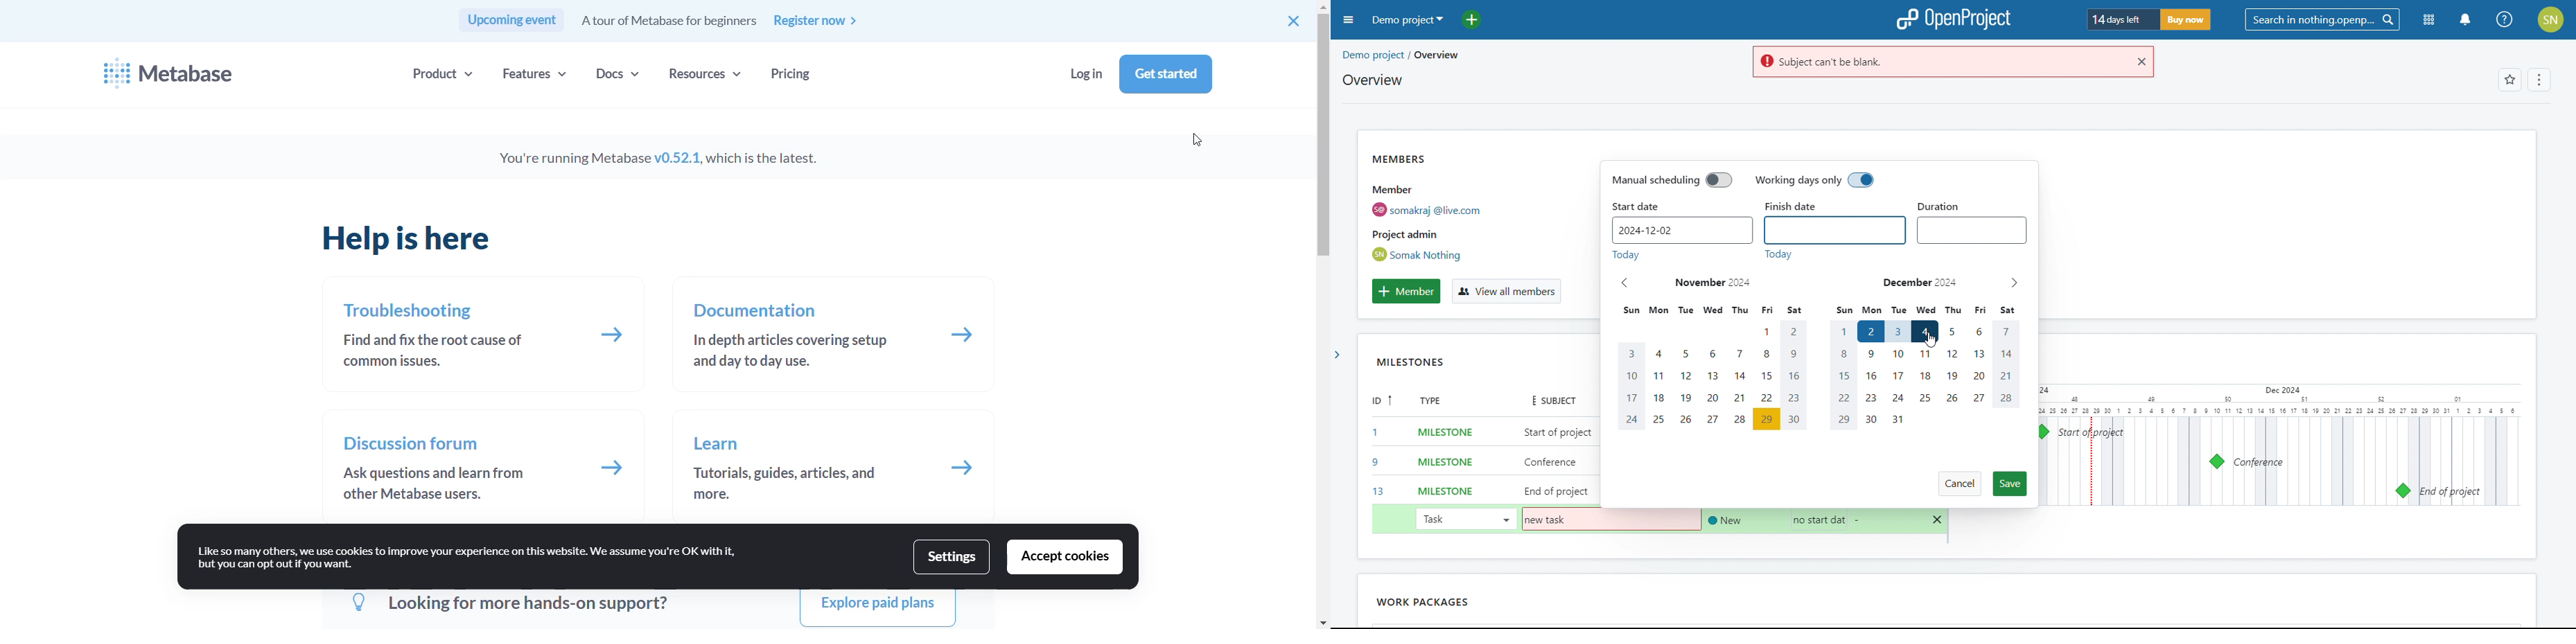 Image resolution: width=2576 pixels, height=644 pixels. Describe the element at coordinates (1431, 602) in the screenshot. I see `work packages` at that location.